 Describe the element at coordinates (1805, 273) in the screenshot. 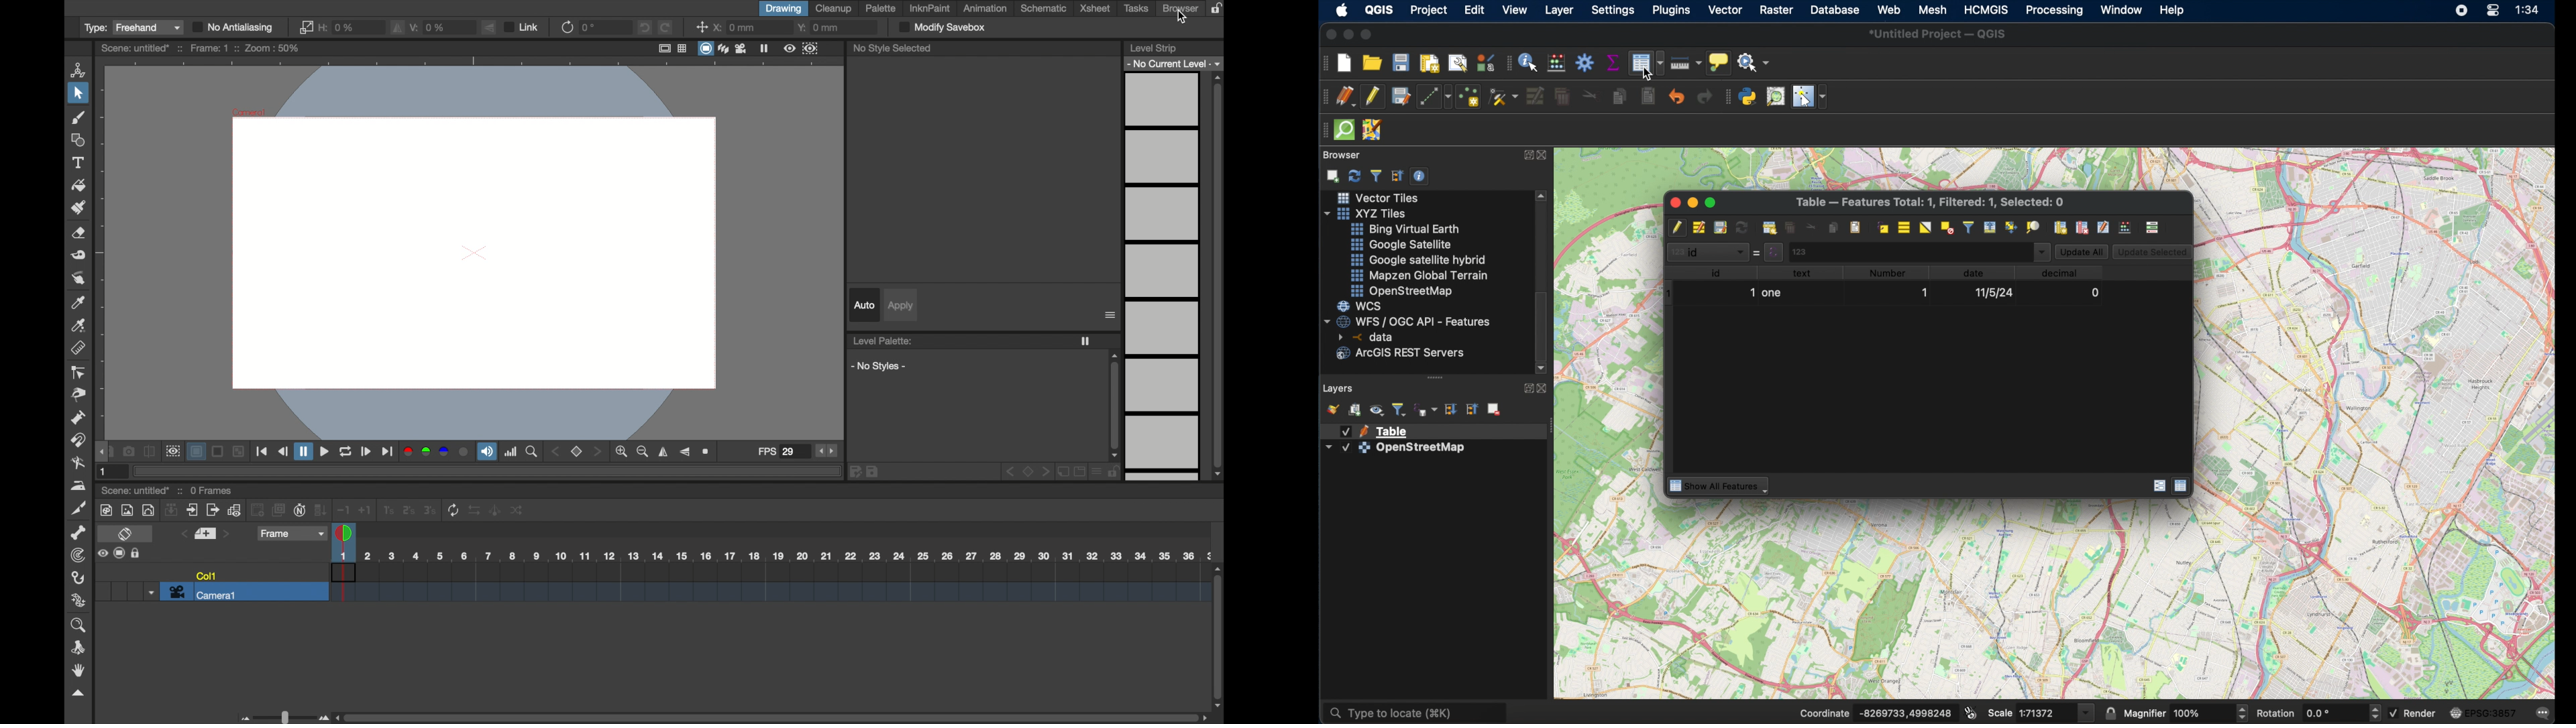

I see `text` at that location.